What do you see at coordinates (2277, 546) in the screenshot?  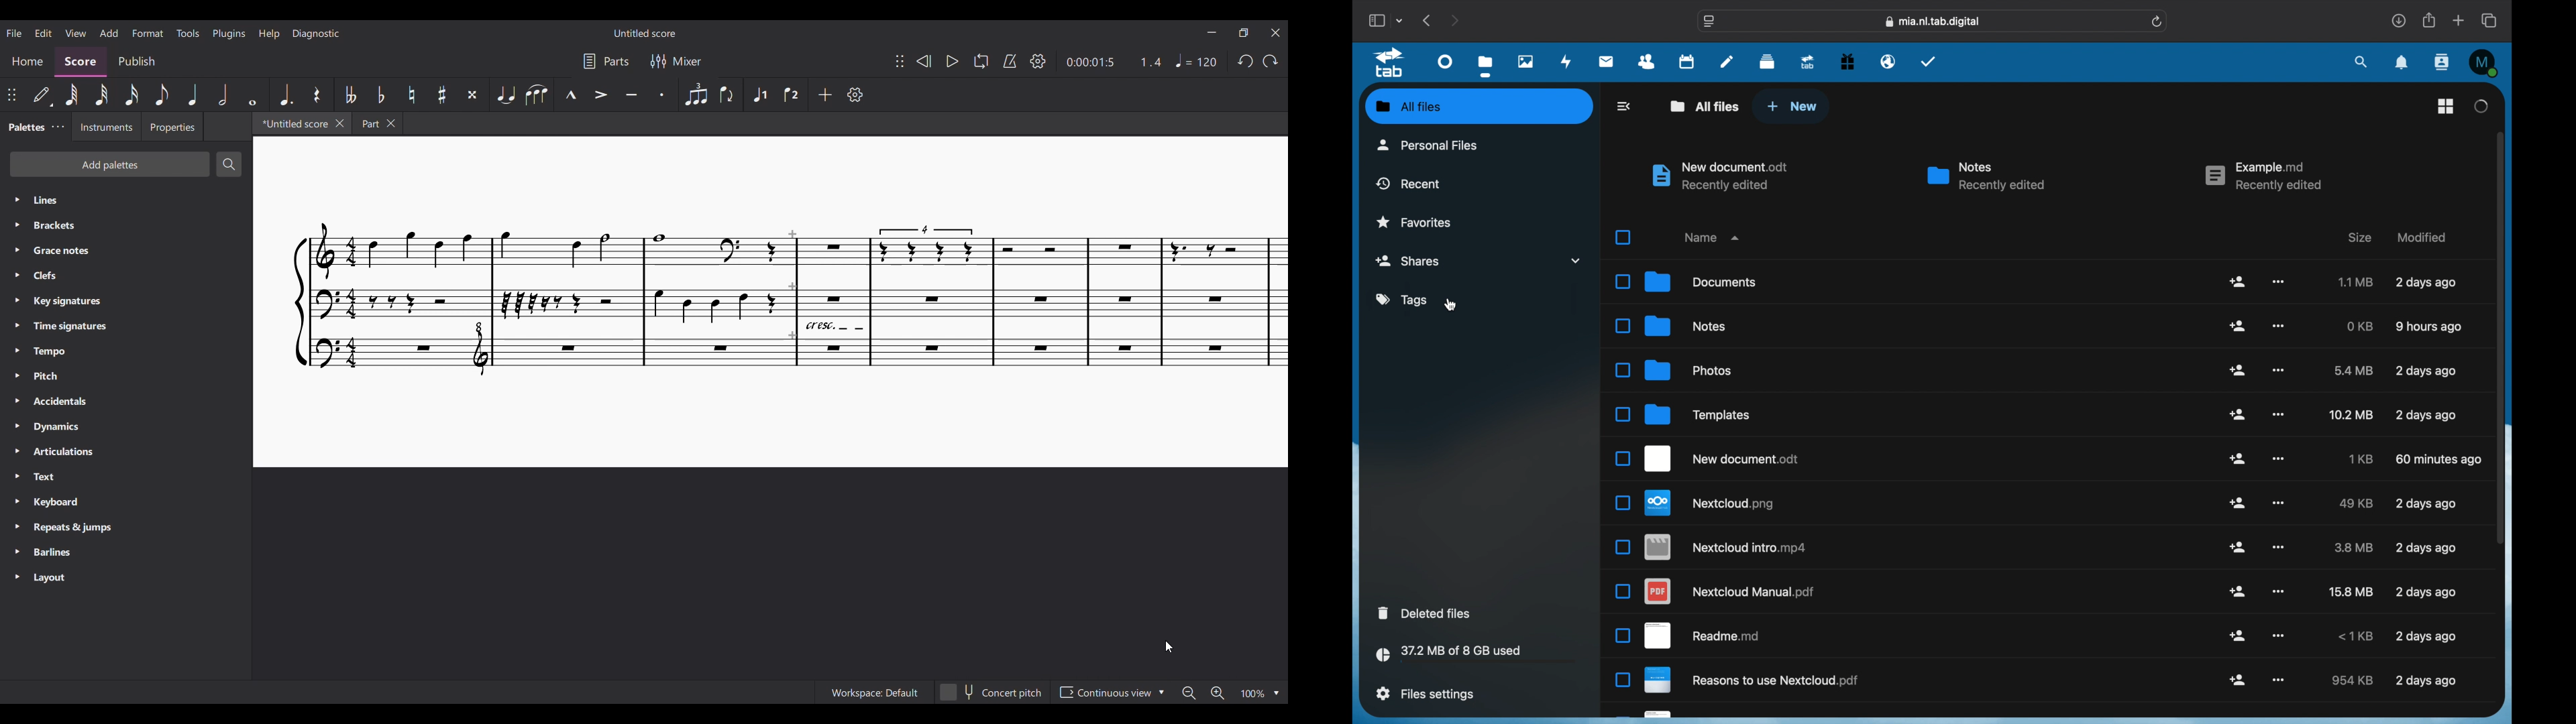 I see `more options` at bounding box center [2277, 546].